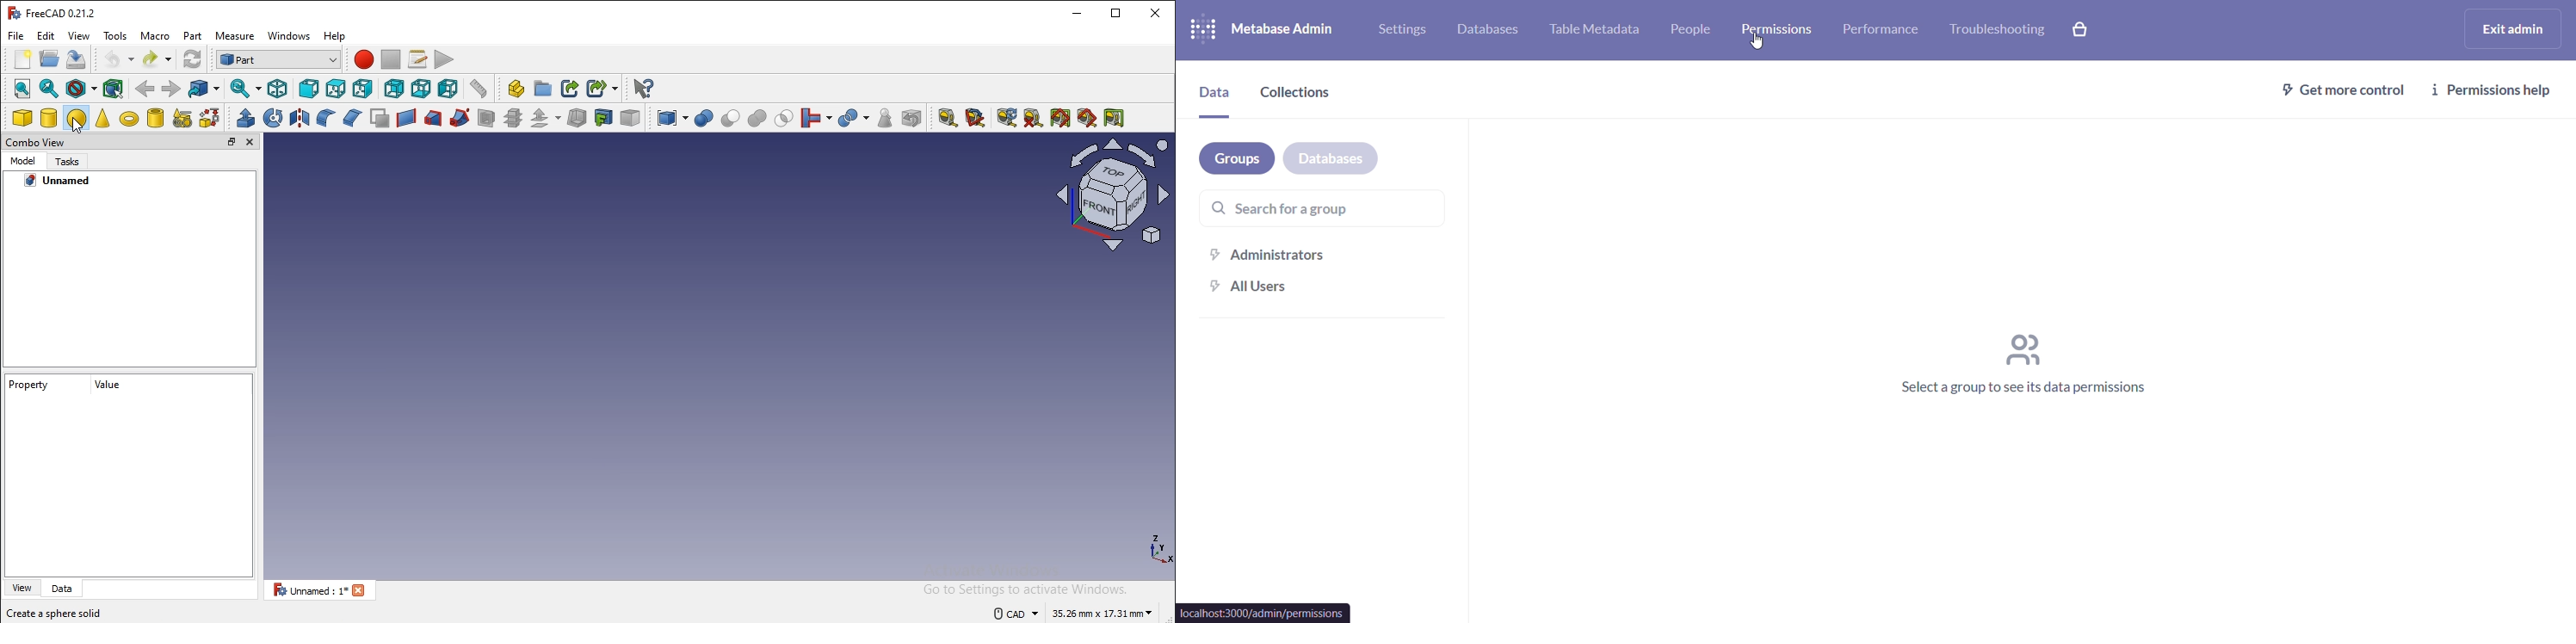 This screenshot has width=2576, height=644. What do you see at coordinates (32, 385) in the screenshot?
I see `property` at bounding box center [32, 385].